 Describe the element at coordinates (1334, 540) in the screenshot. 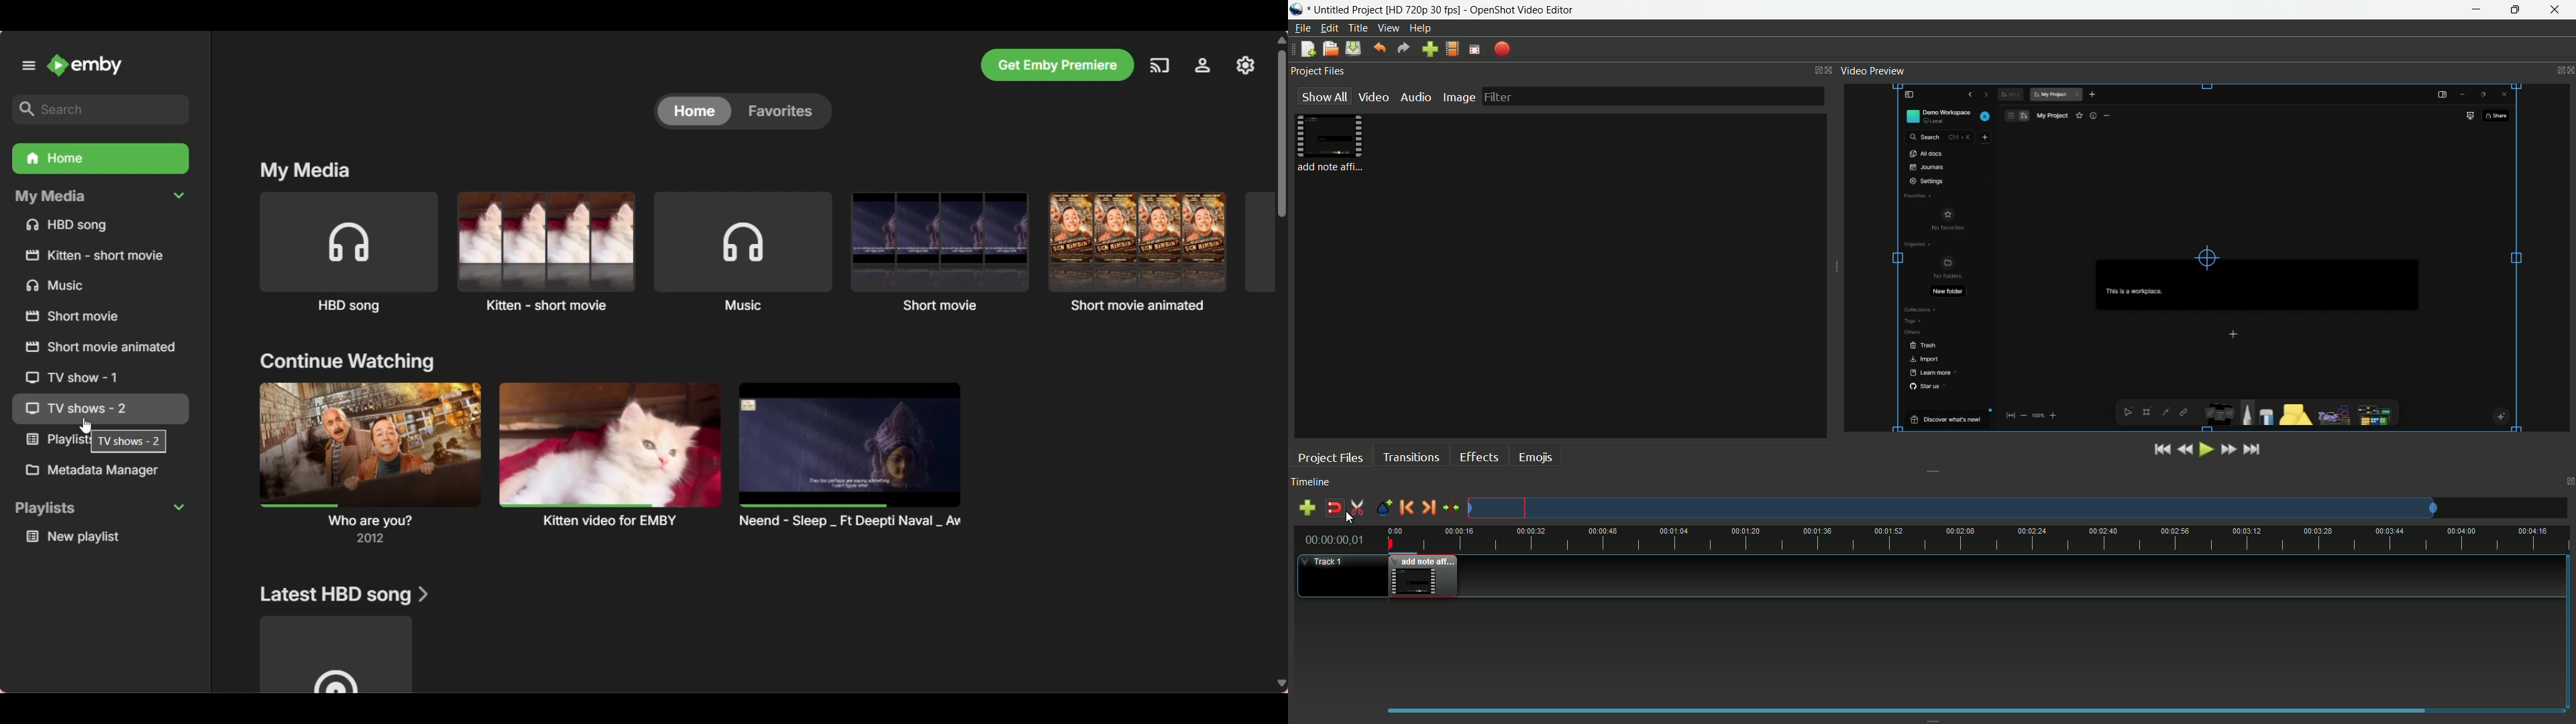

I see `00:00:00 01` at that location.